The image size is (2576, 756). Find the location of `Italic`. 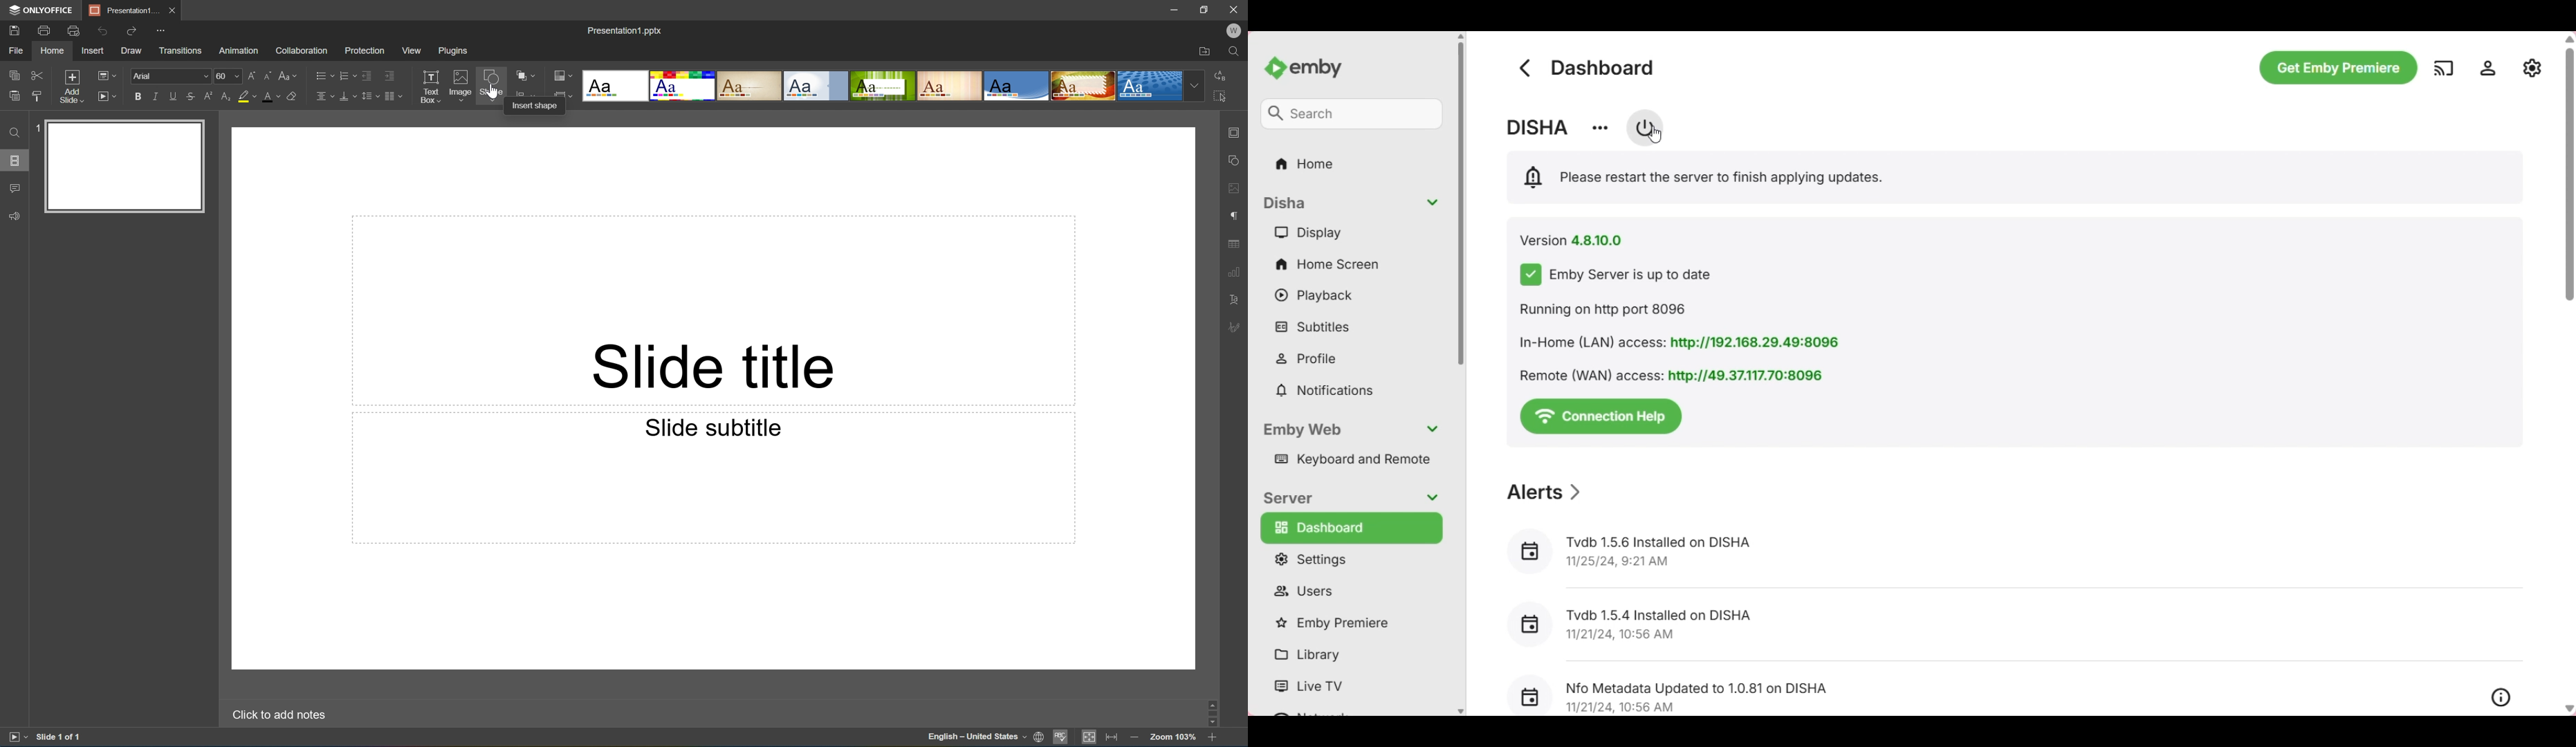

Italic is located at coordinates (154, 95).